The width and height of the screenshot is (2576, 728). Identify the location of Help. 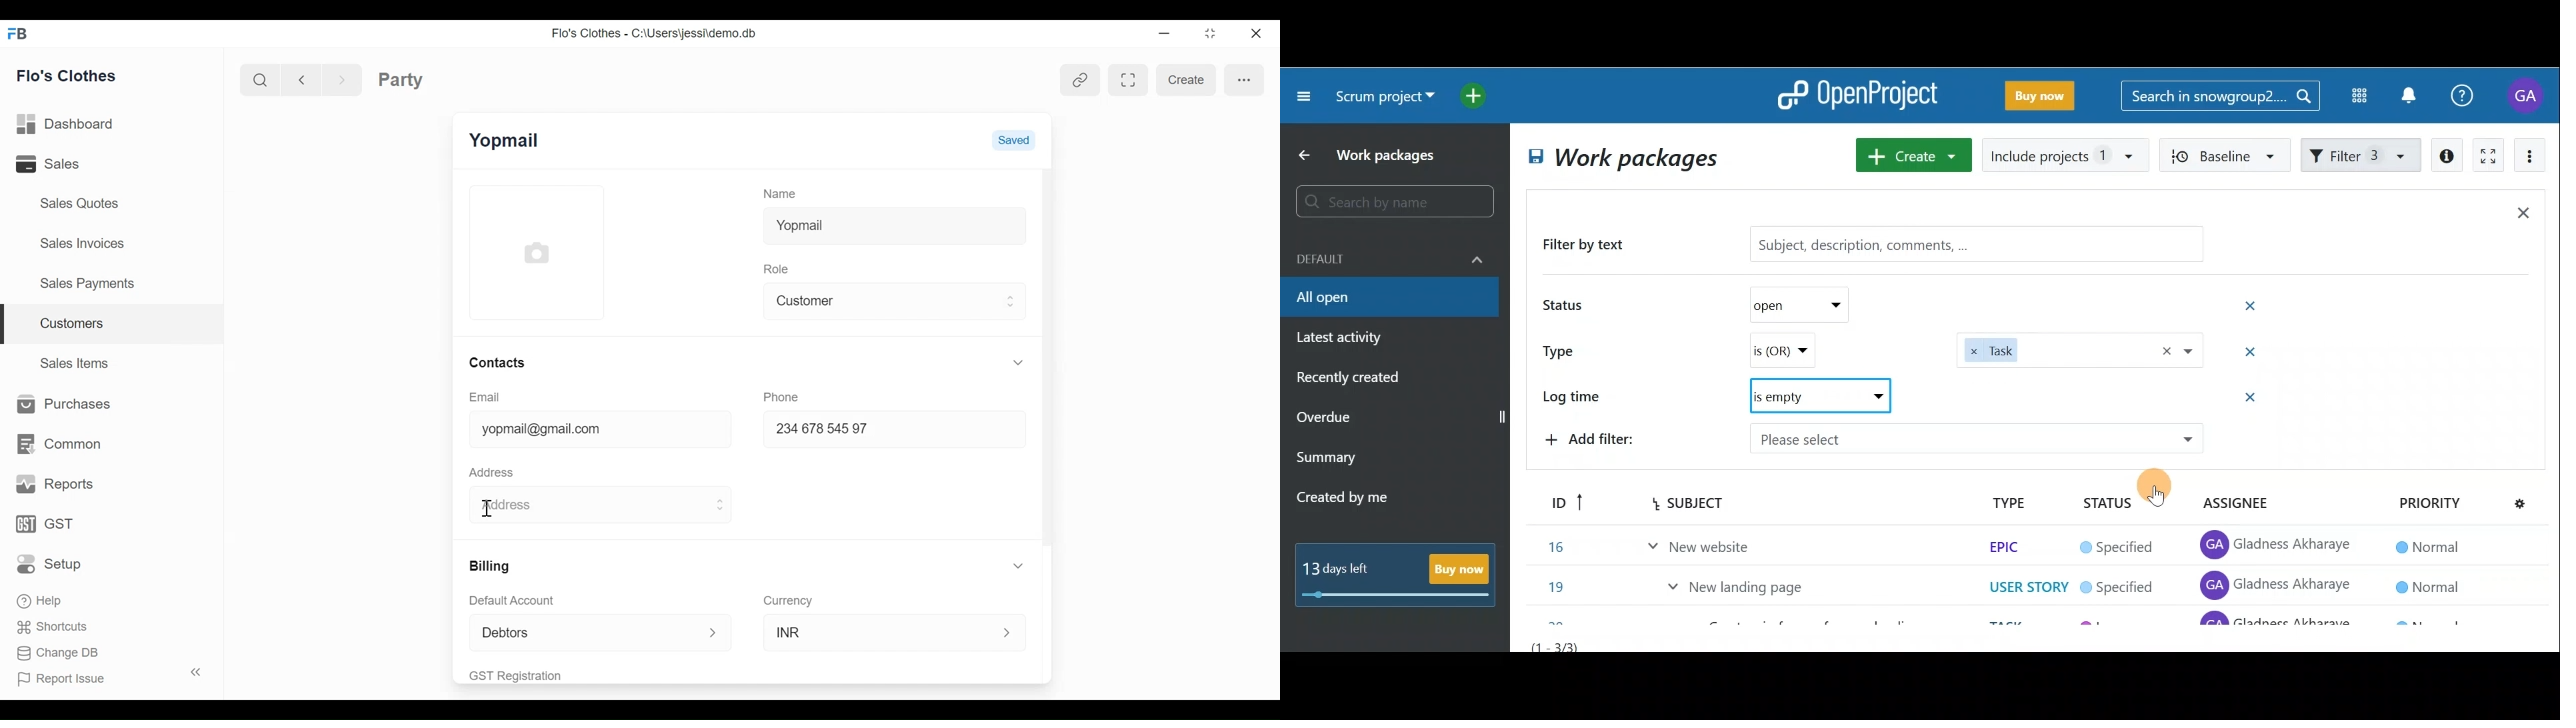
(41, 599).